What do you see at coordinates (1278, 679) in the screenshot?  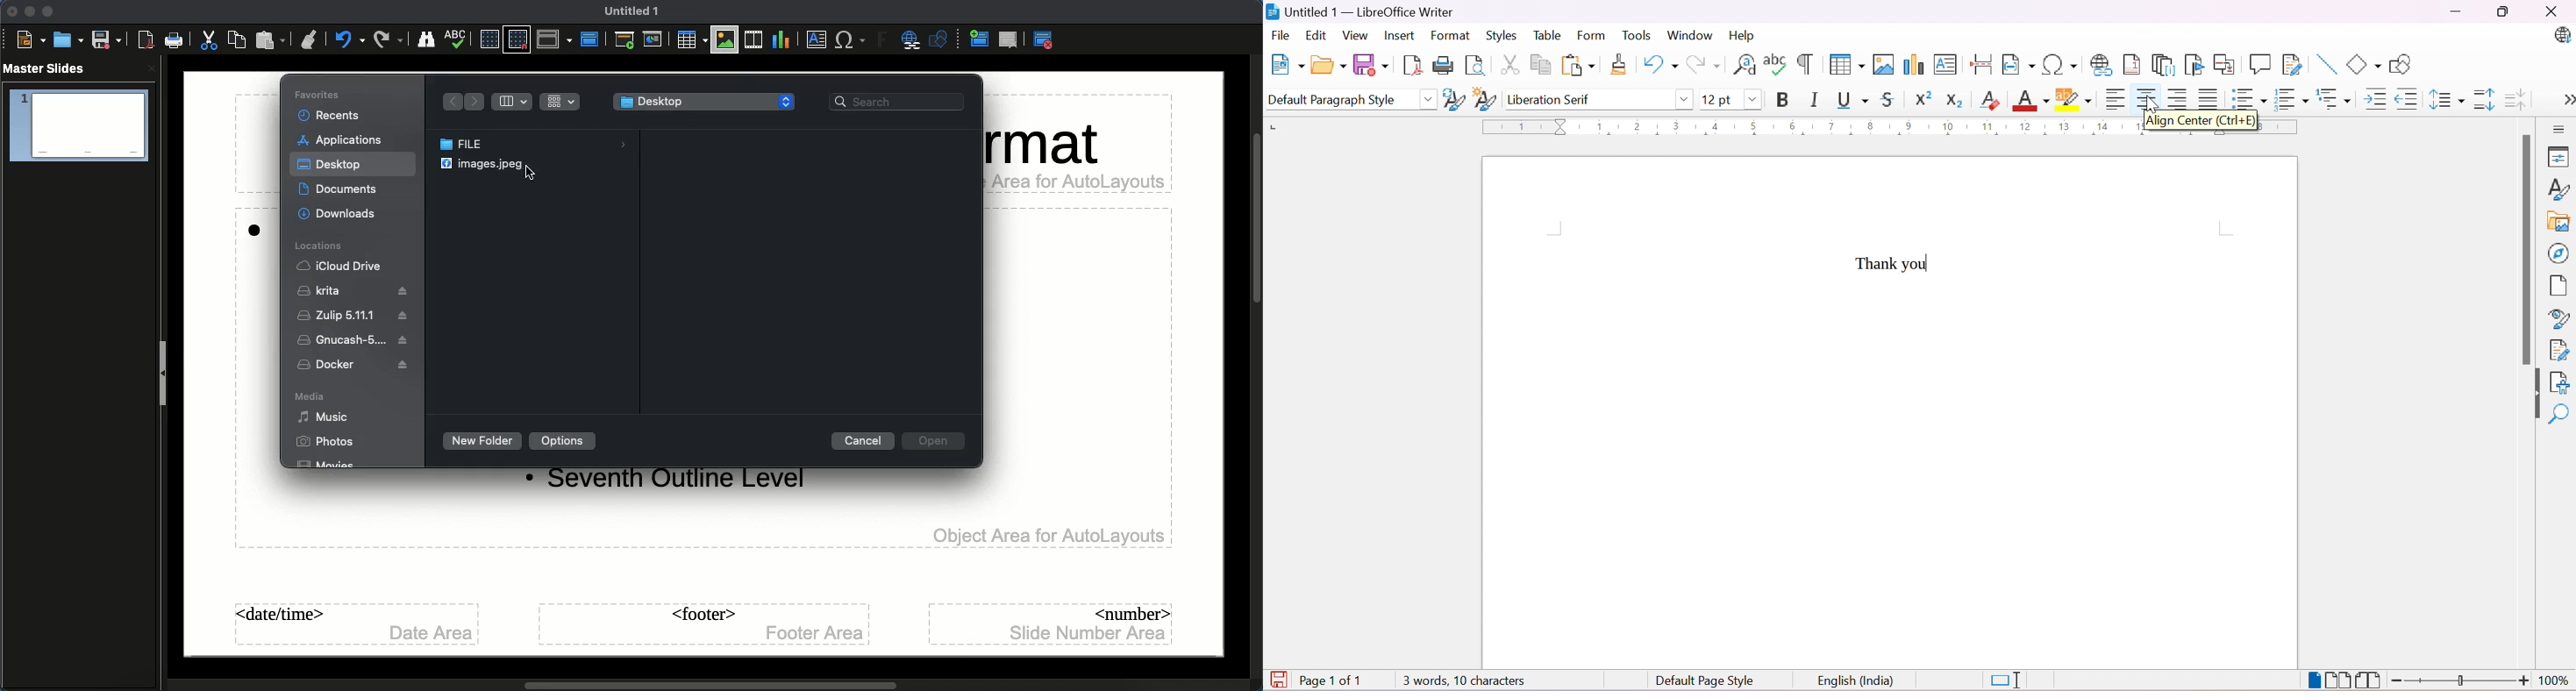 I see `The document has been modified. Click to save the document.` at bounding box center [1278, 679].